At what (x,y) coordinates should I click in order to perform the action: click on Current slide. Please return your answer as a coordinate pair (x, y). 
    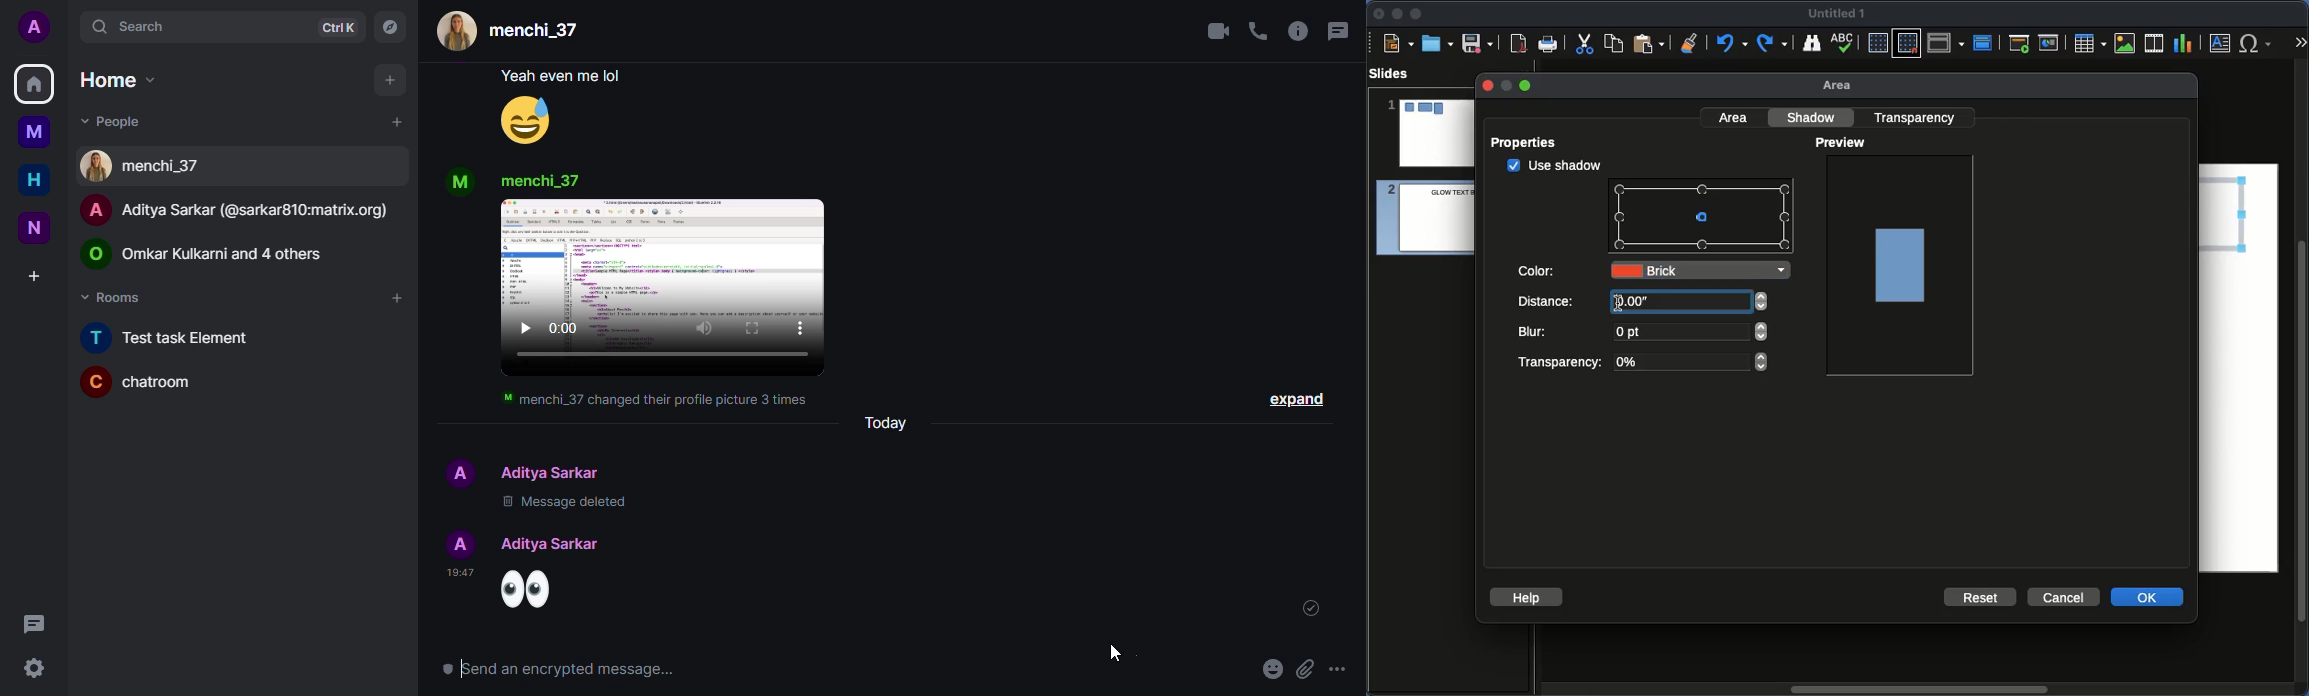
    Looking at the image, I should click on (2052, 43).